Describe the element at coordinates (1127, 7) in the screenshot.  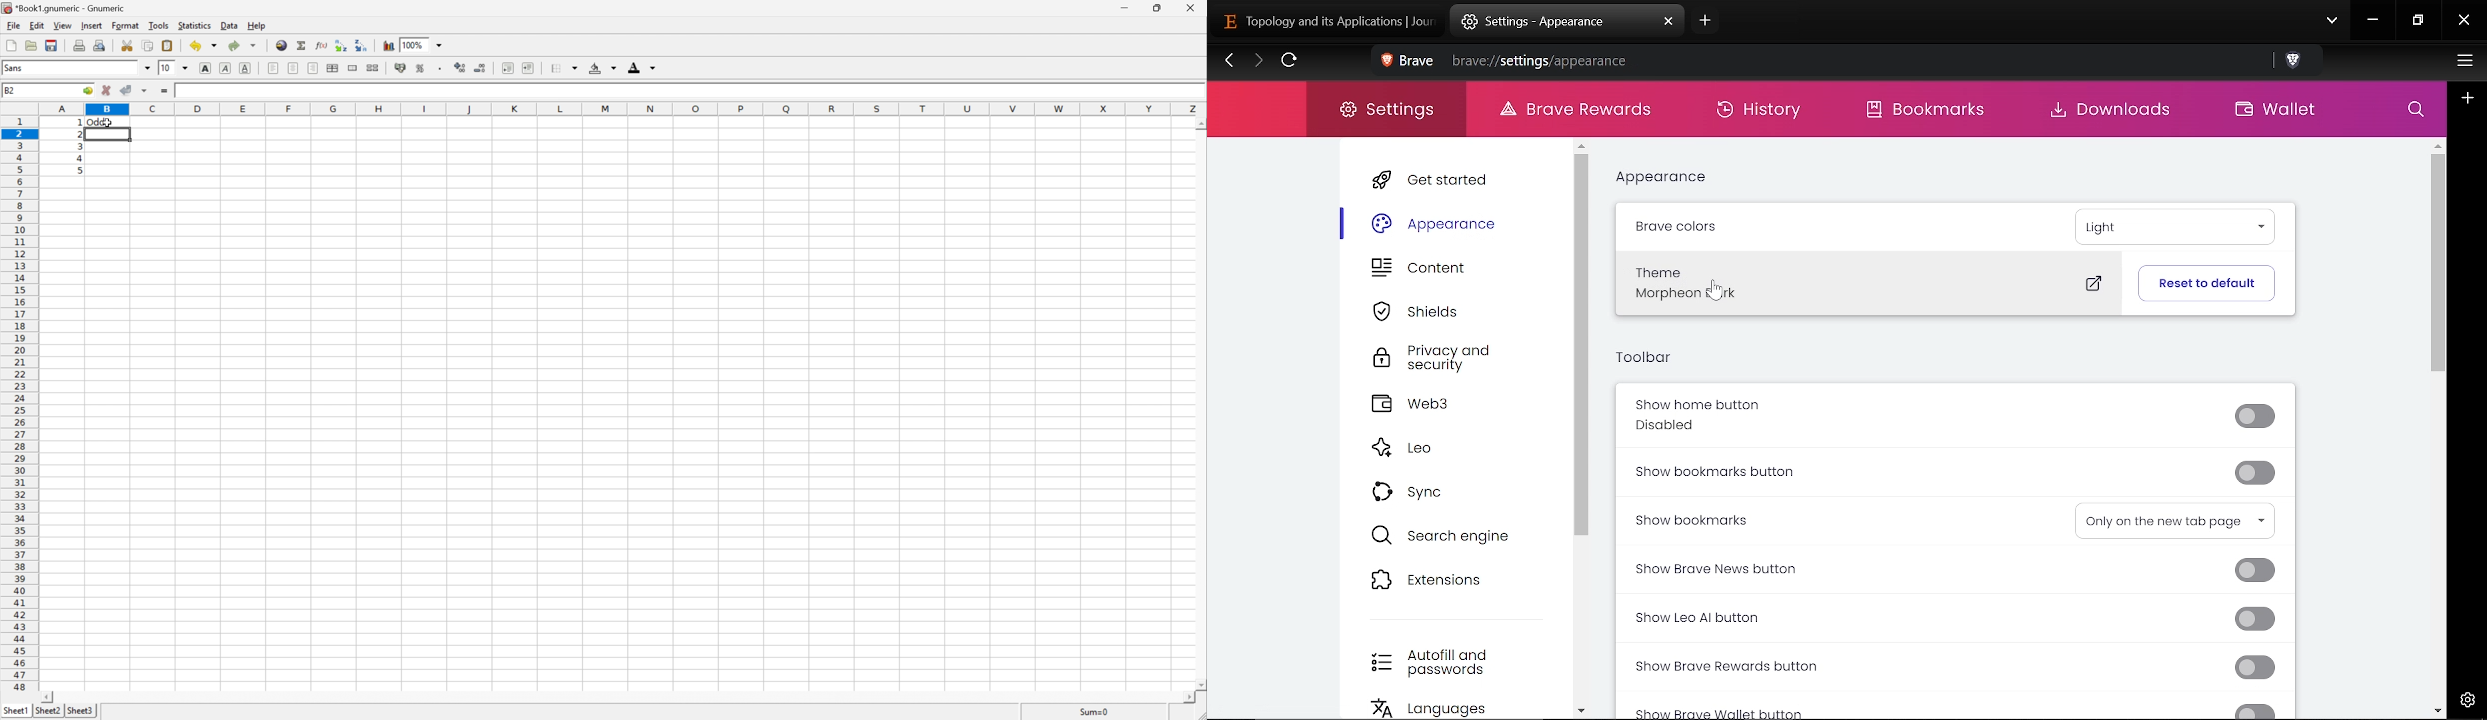
I see `Minimize` at that location.